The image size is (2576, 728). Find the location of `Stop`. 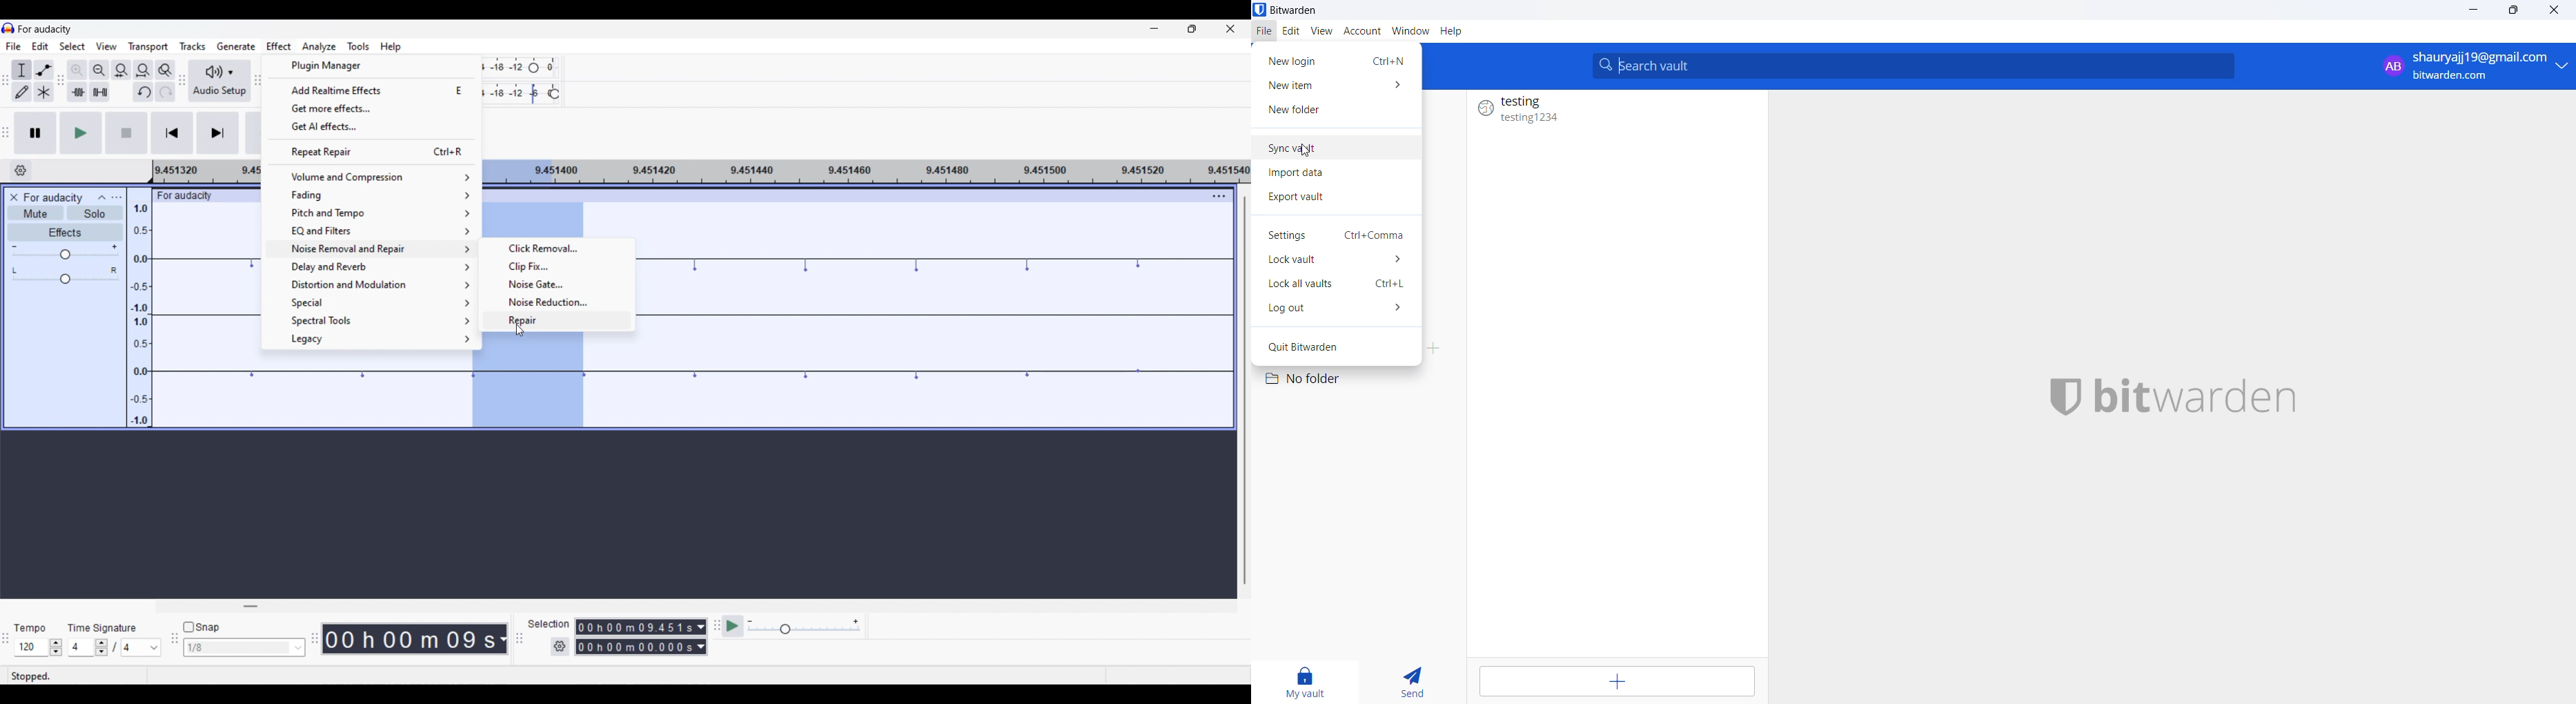

Stop is located at coordinates (127, 133).